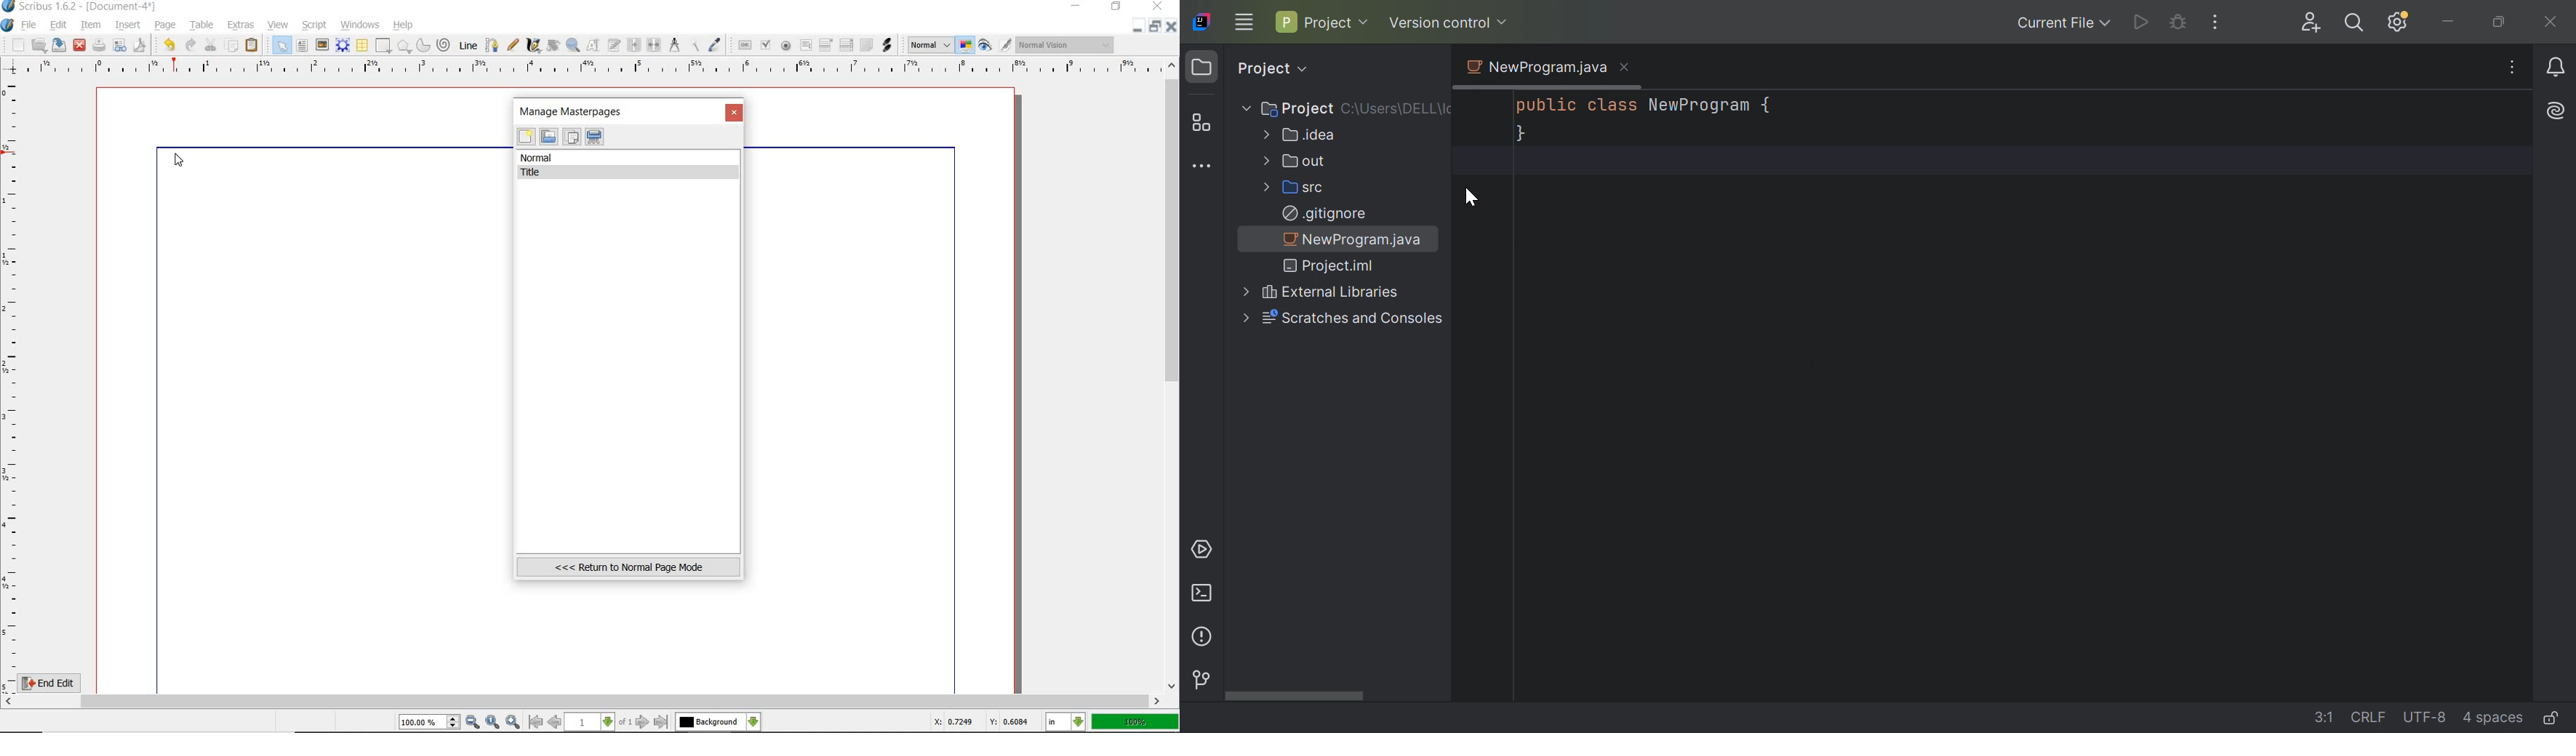 The width and height of the screenshot is (2576, 756). I want to click on pdf text field, so click(805, 46).